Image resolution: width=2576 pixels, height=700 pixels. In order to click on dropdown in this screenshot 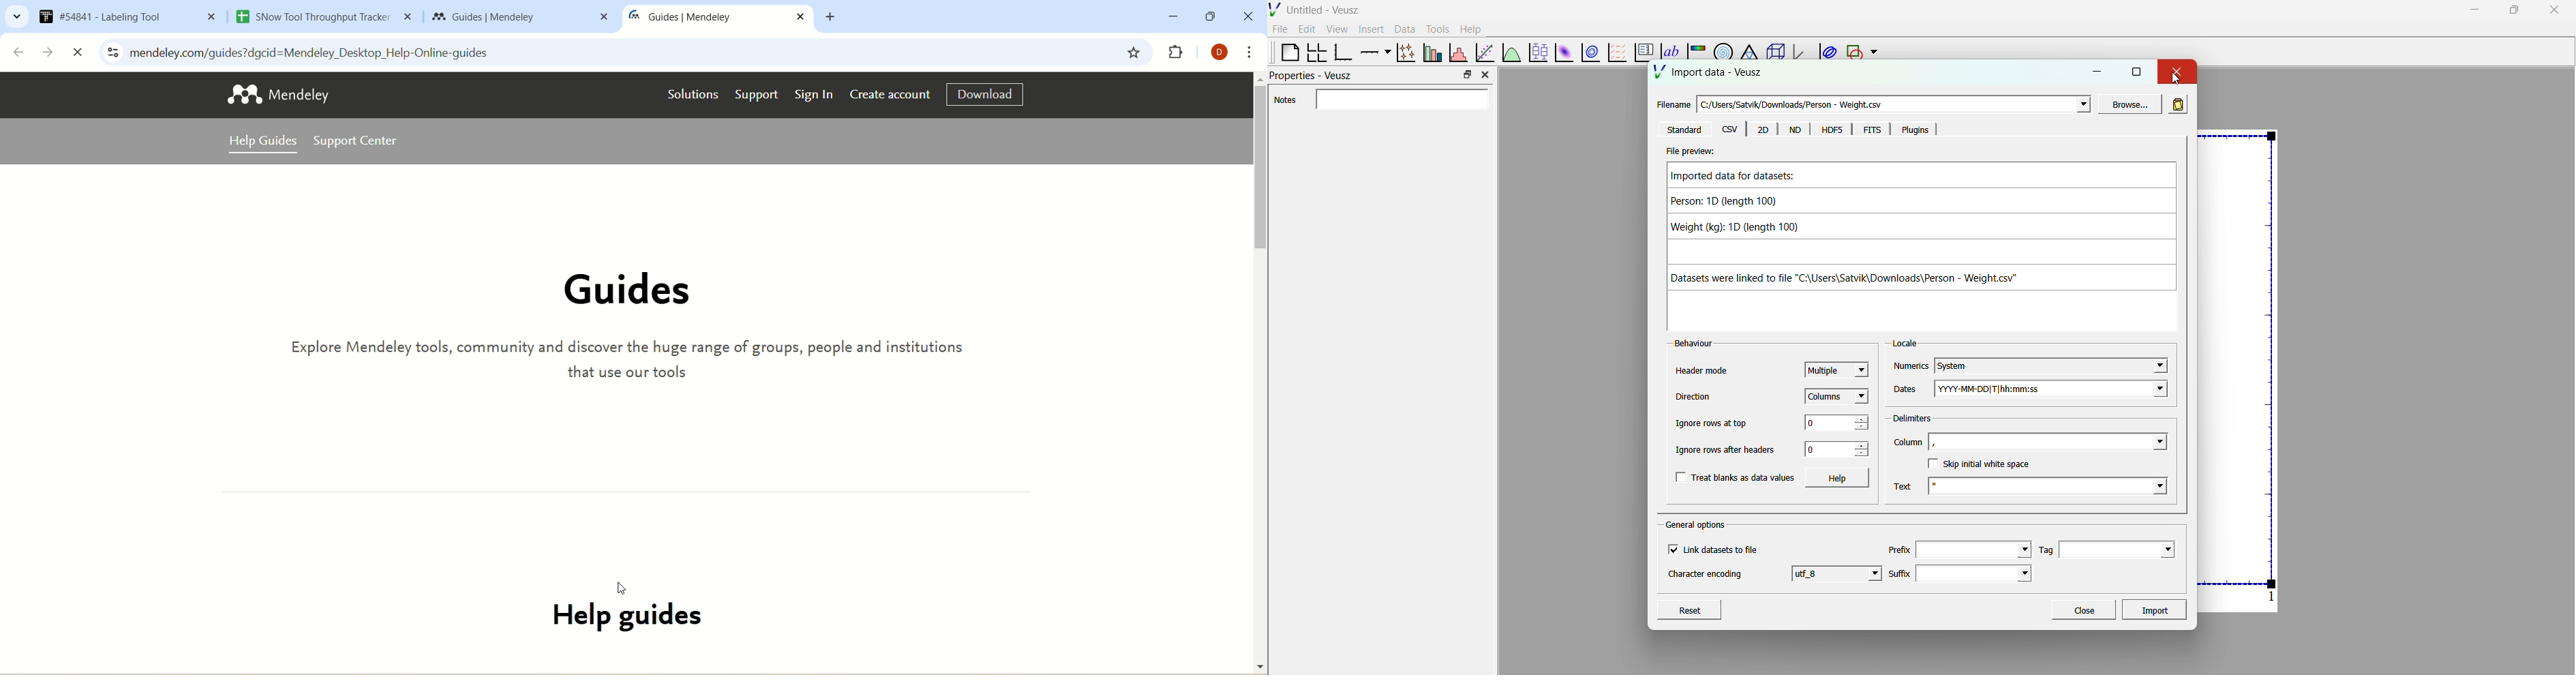, I will do `click(1874, 52)`.